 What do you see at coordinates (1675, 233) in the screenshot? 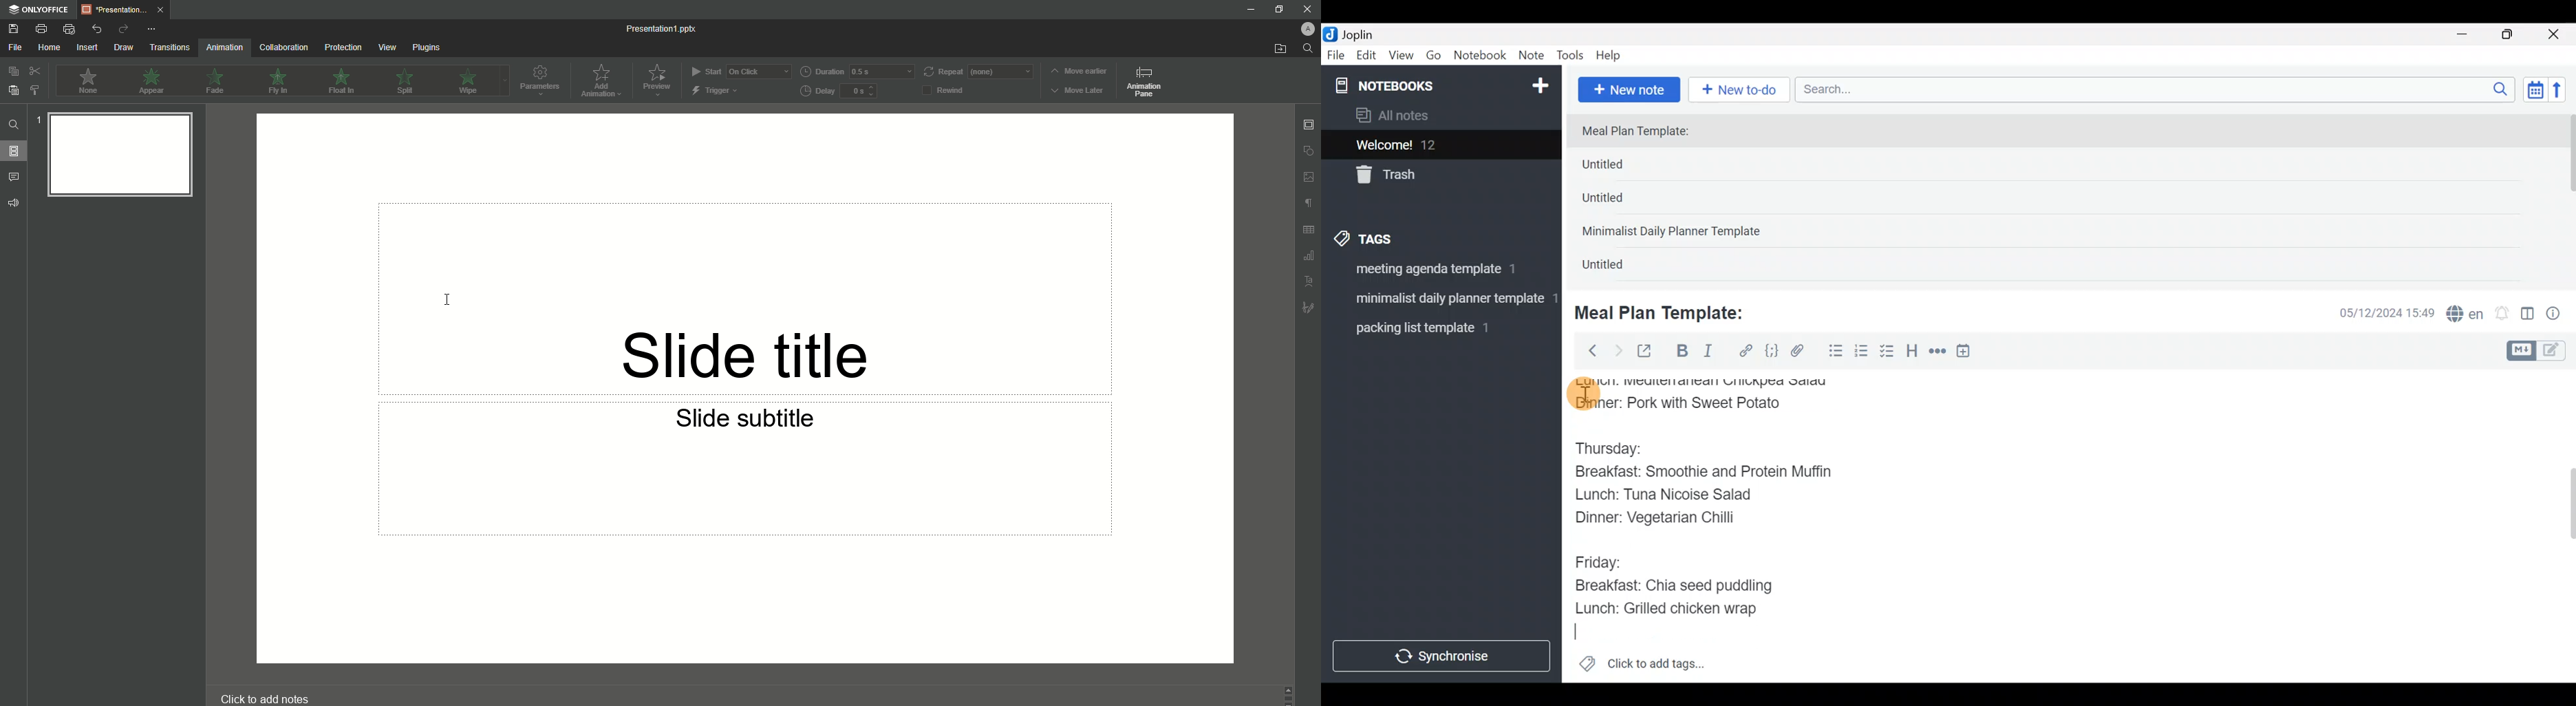
I see `Minimalist Daily Planner Template` at bounding box center [1675, 233].